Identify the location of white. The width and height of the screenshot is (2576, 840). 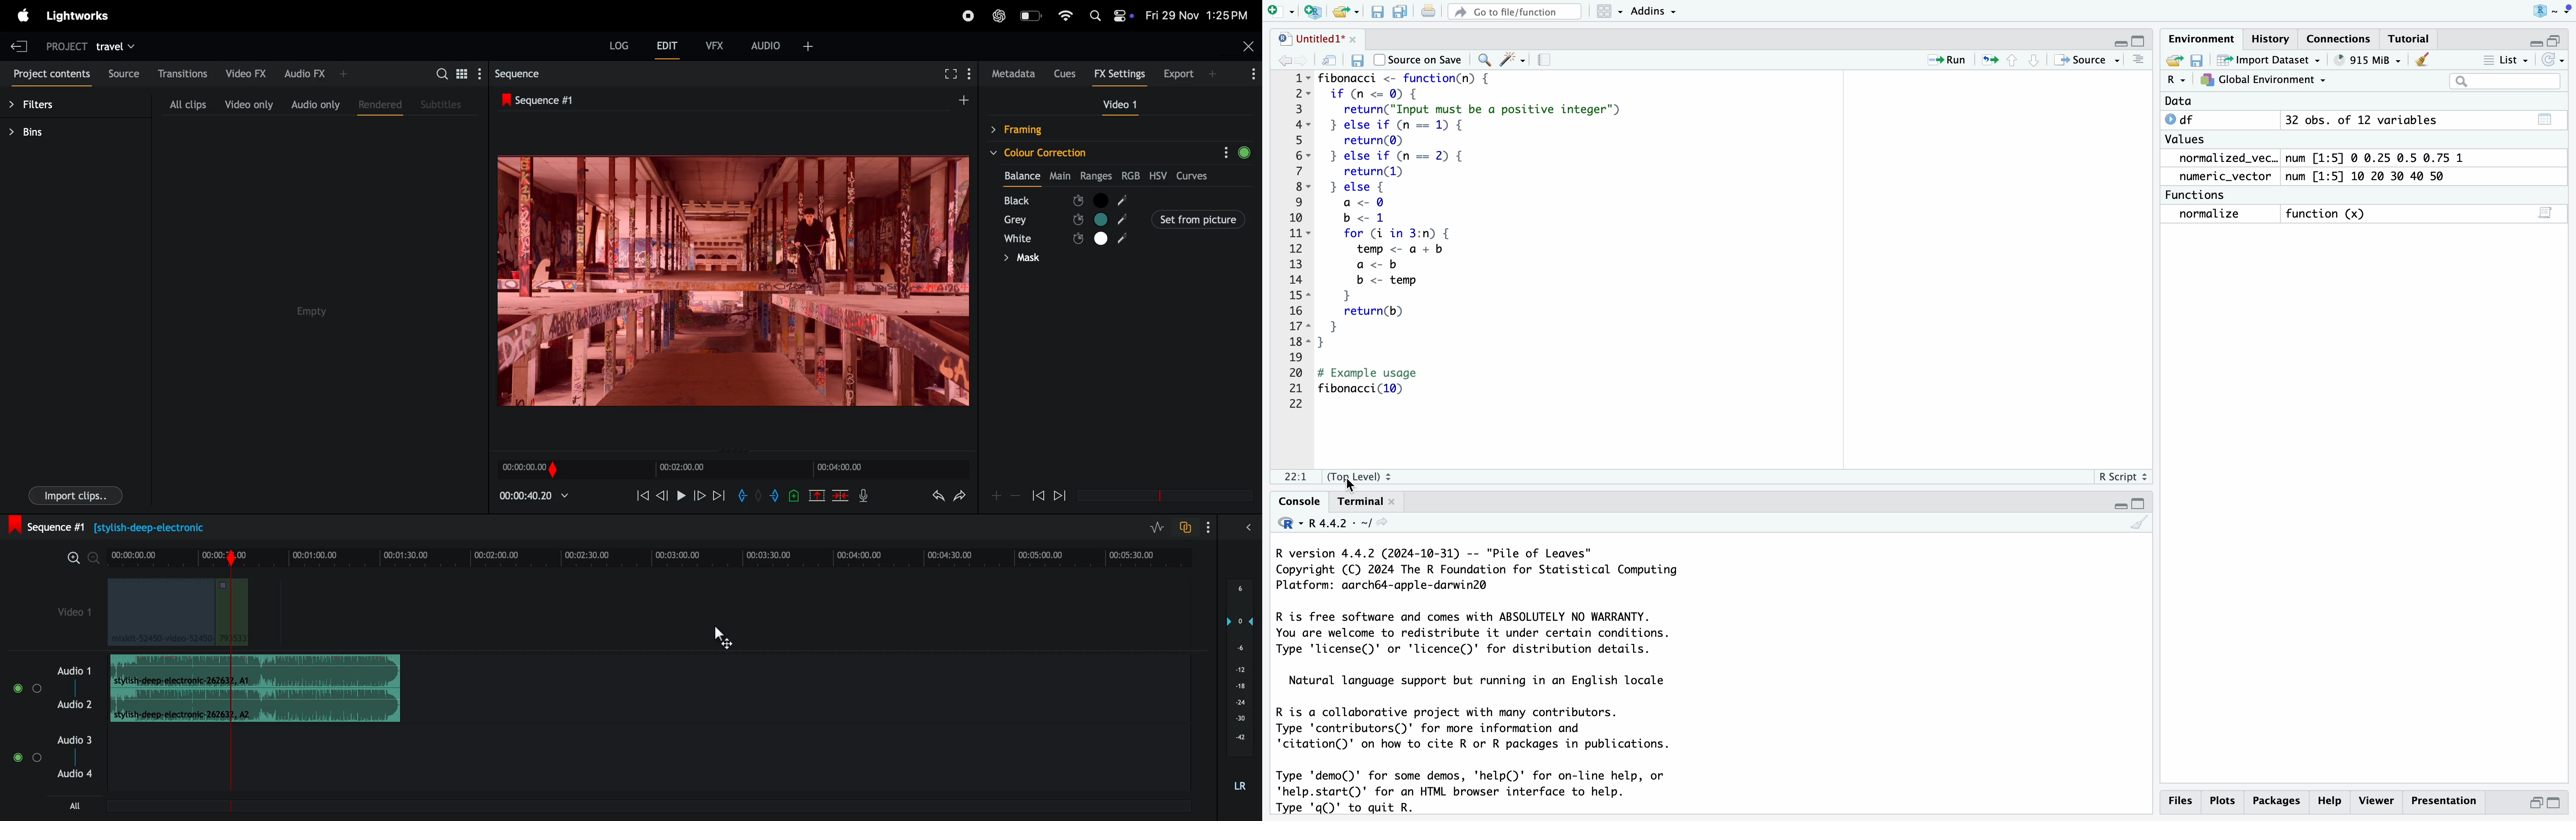
(1021, 239).